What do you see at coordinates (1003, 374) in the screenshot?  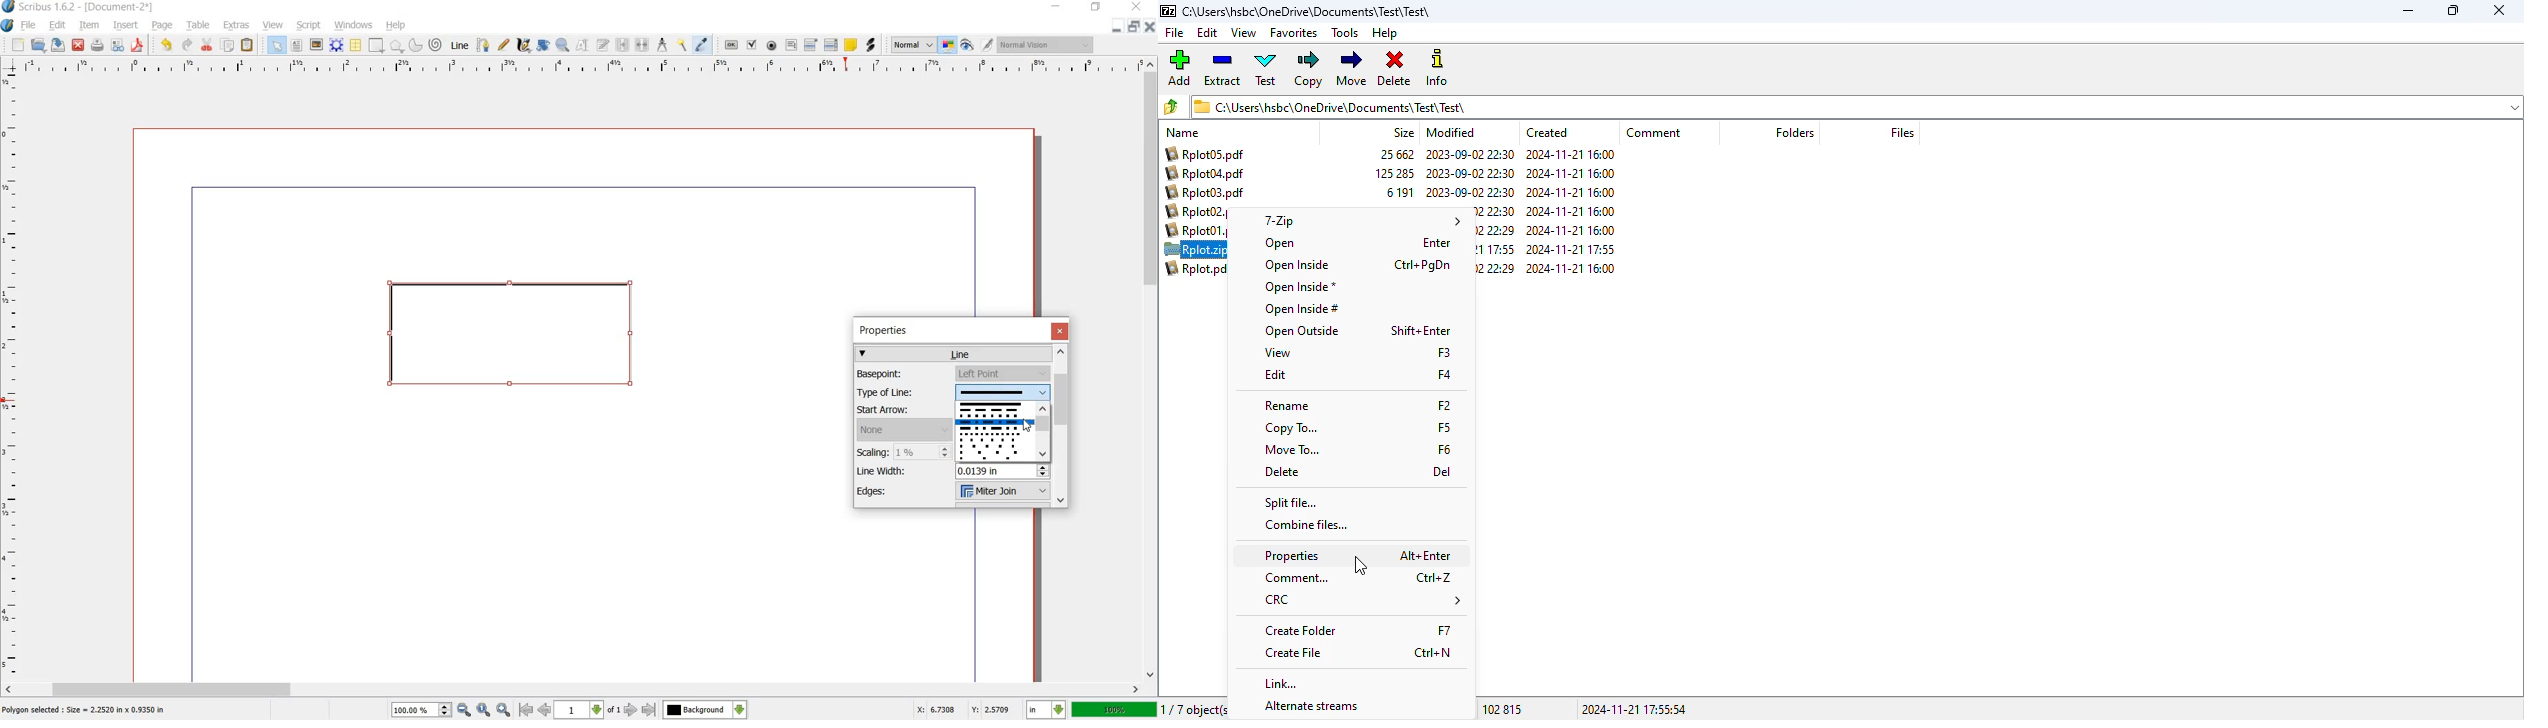 I see `basepoint` at bounding box center [1003, 374].